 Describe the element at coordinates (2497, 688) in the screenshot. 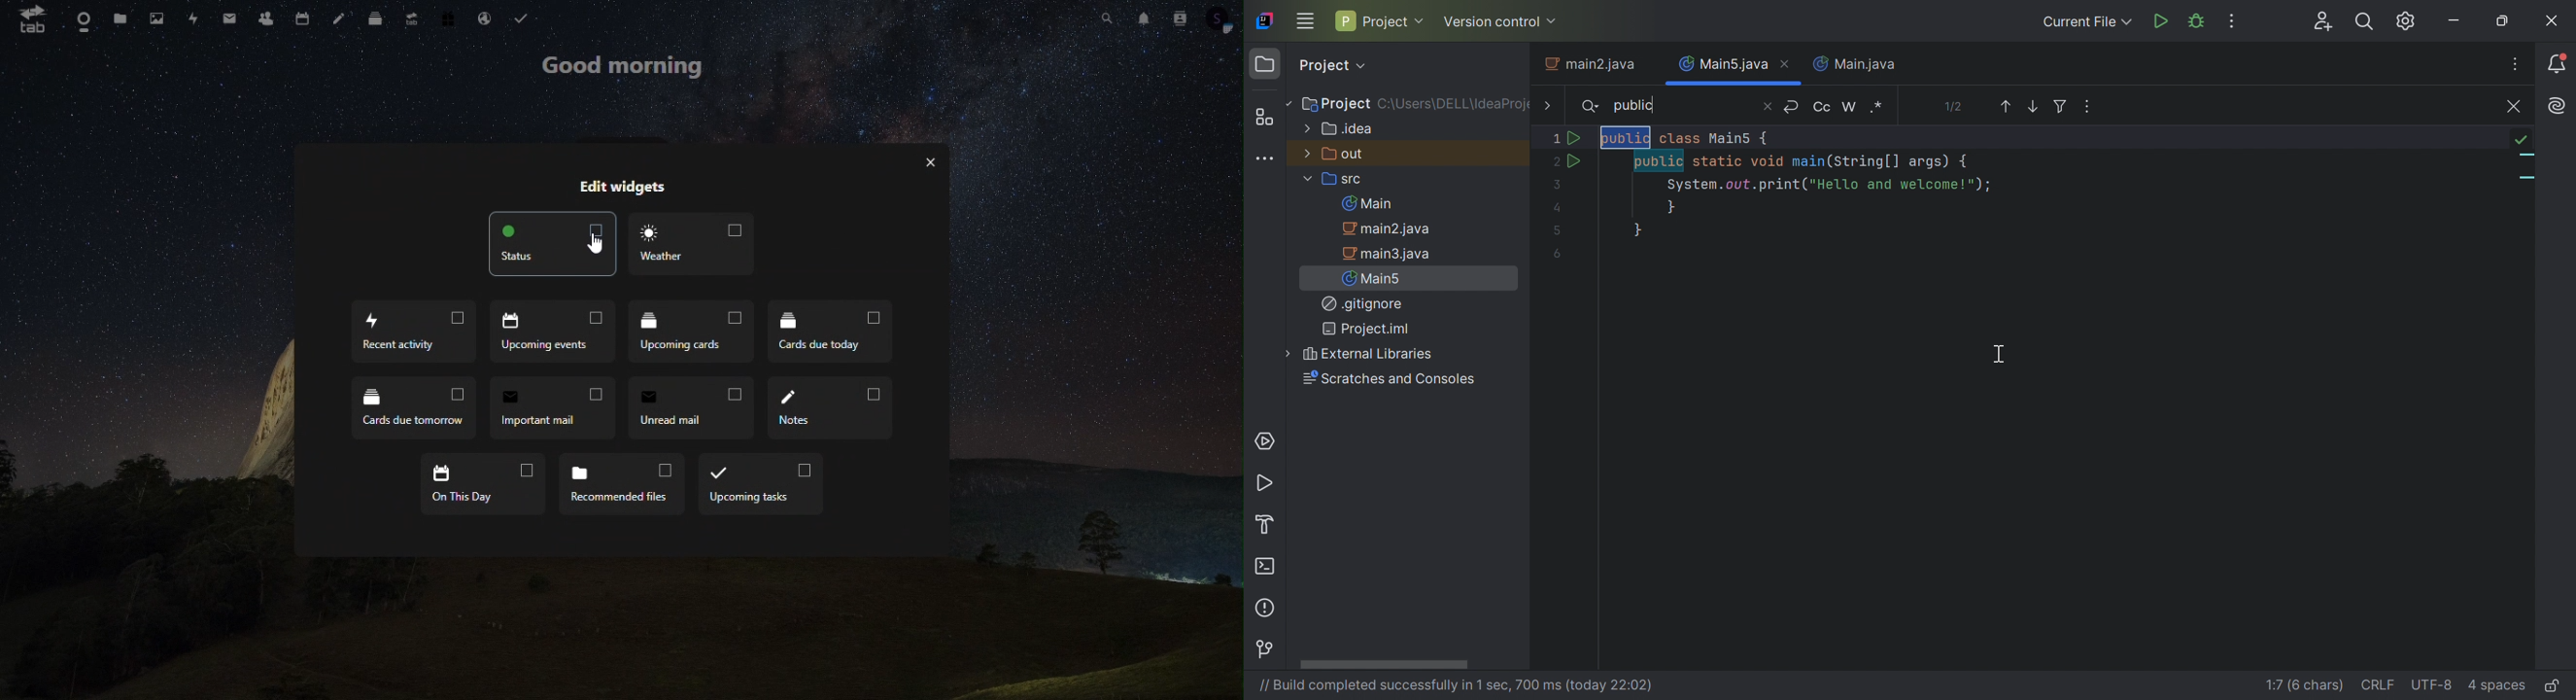

I see `indent: 4 spaces` at that location.